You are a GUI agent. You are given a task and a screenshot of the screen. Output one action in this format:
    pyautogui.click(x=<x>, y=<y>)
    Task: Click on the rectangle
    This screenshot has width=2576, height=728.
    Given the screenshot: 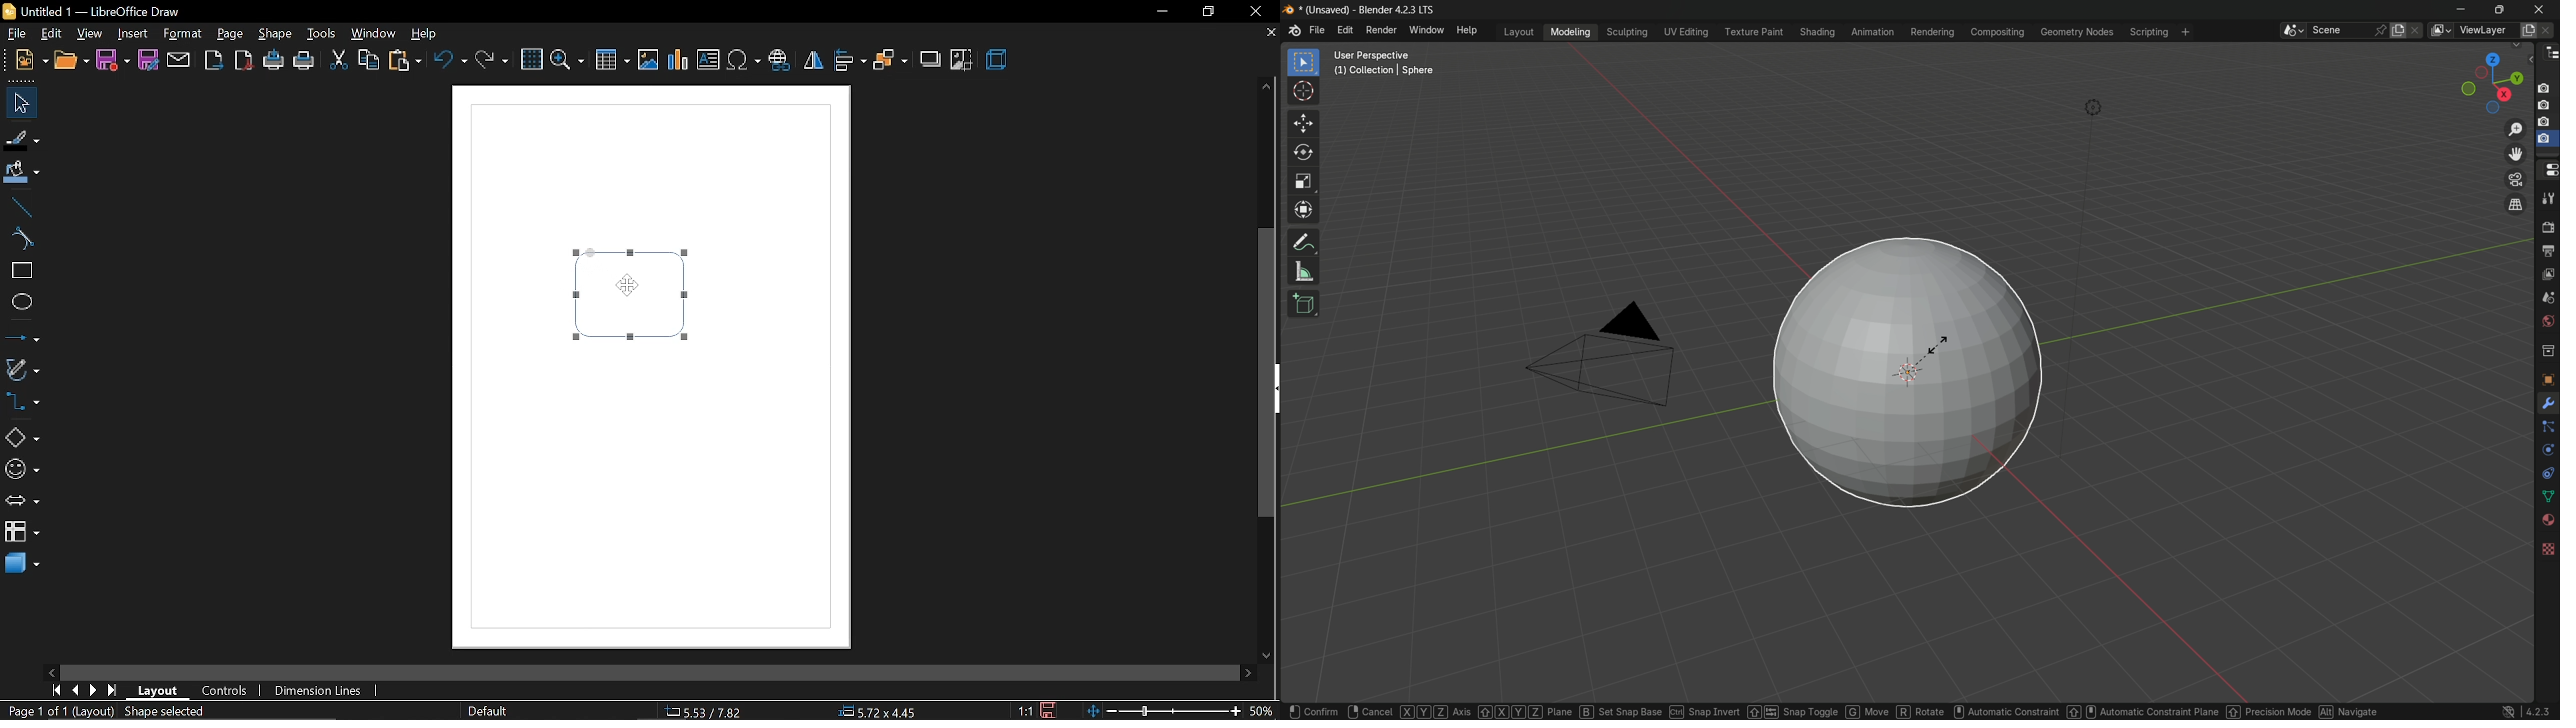 What is the action you would take?
    pyautogui.click(x=23, y=270)
    